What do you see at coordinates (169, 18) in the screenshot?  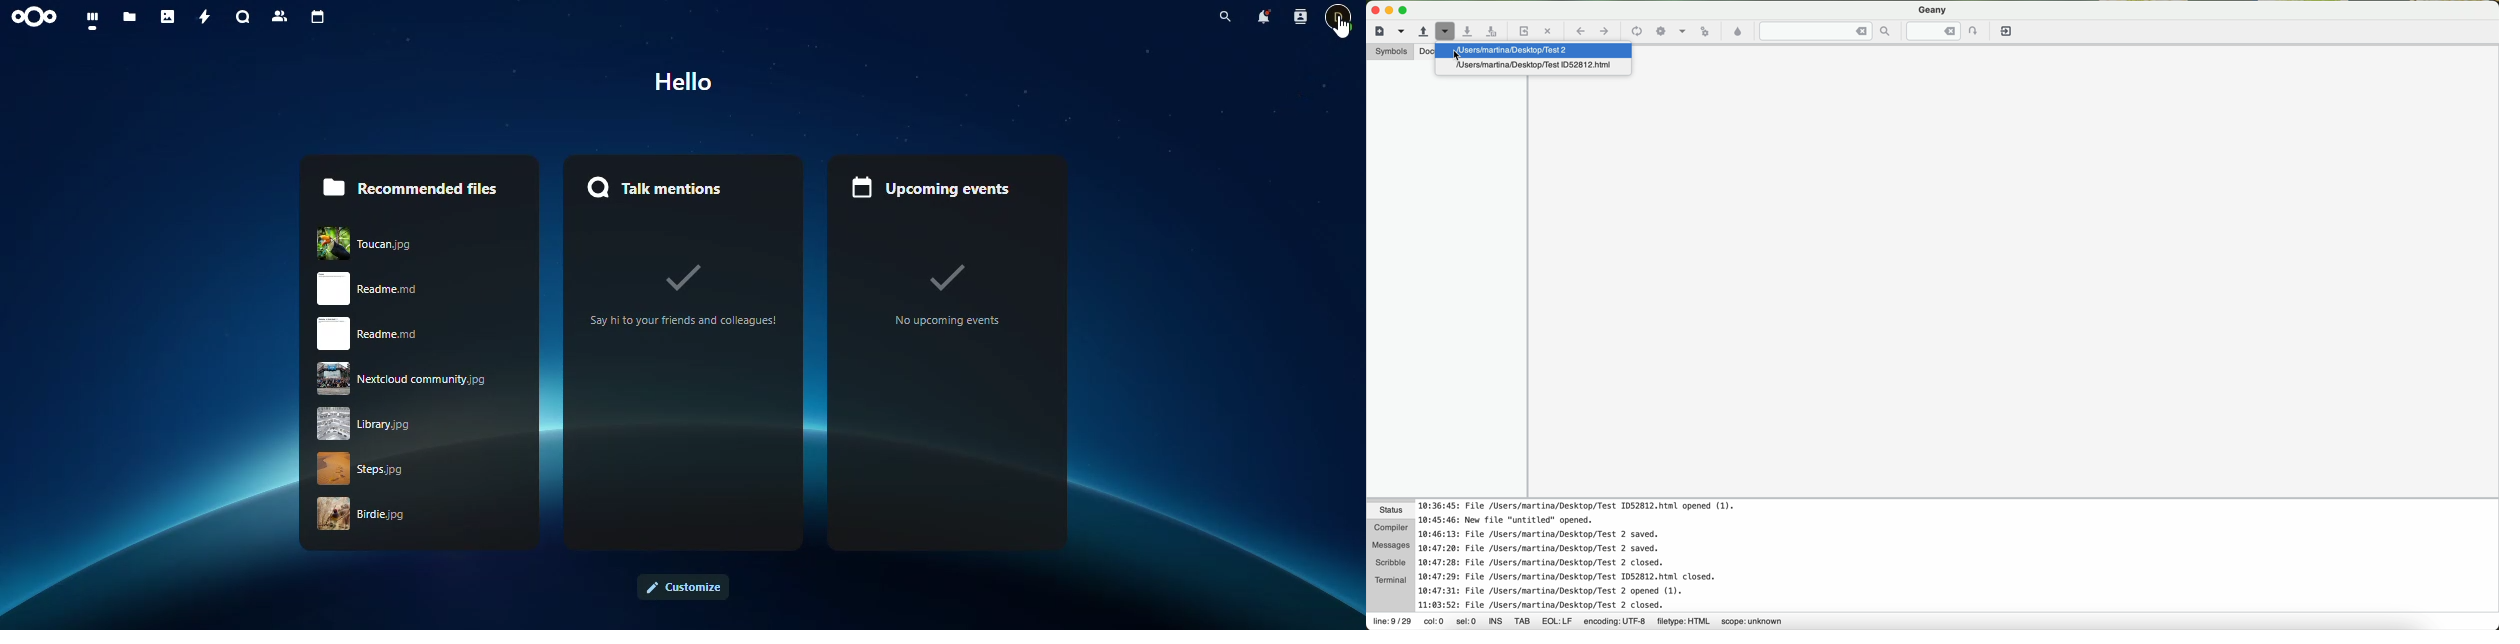 I see `photos` at bounding box center [169, 18].